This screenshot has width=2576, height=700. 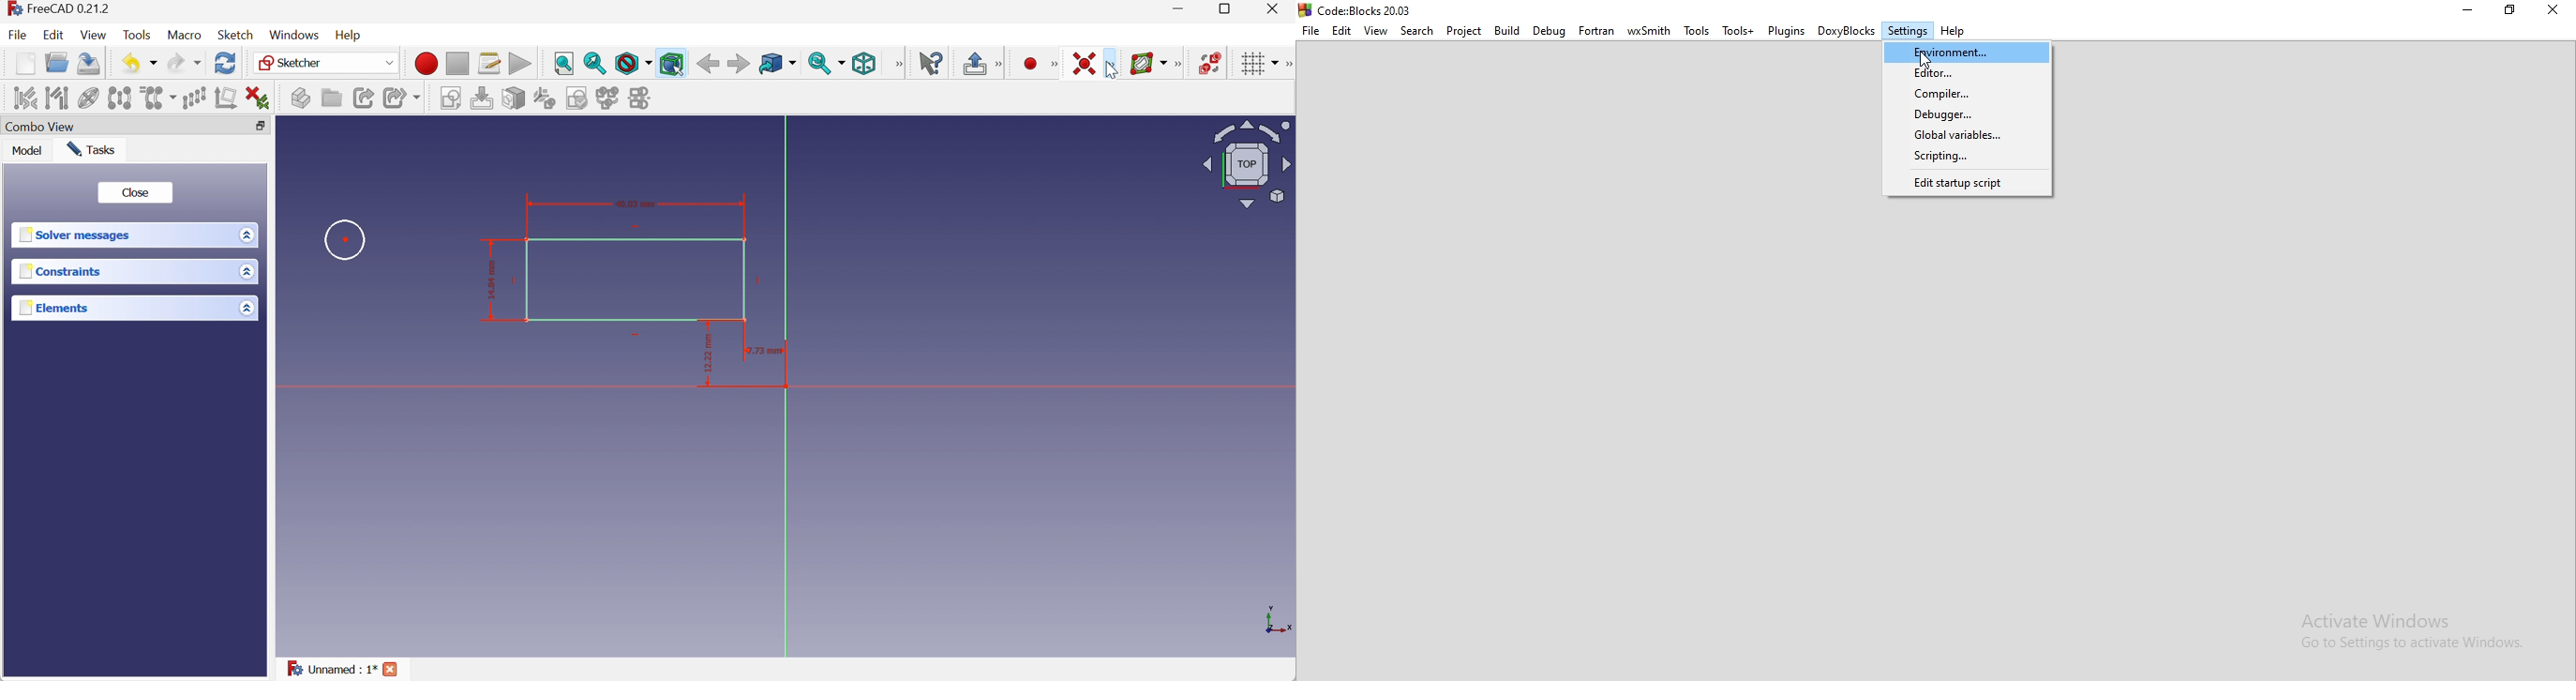 What do you see at coordinates (1969, 186) in the screenshot?
I see `Edit startup script` at bounding box center [1969, 186].